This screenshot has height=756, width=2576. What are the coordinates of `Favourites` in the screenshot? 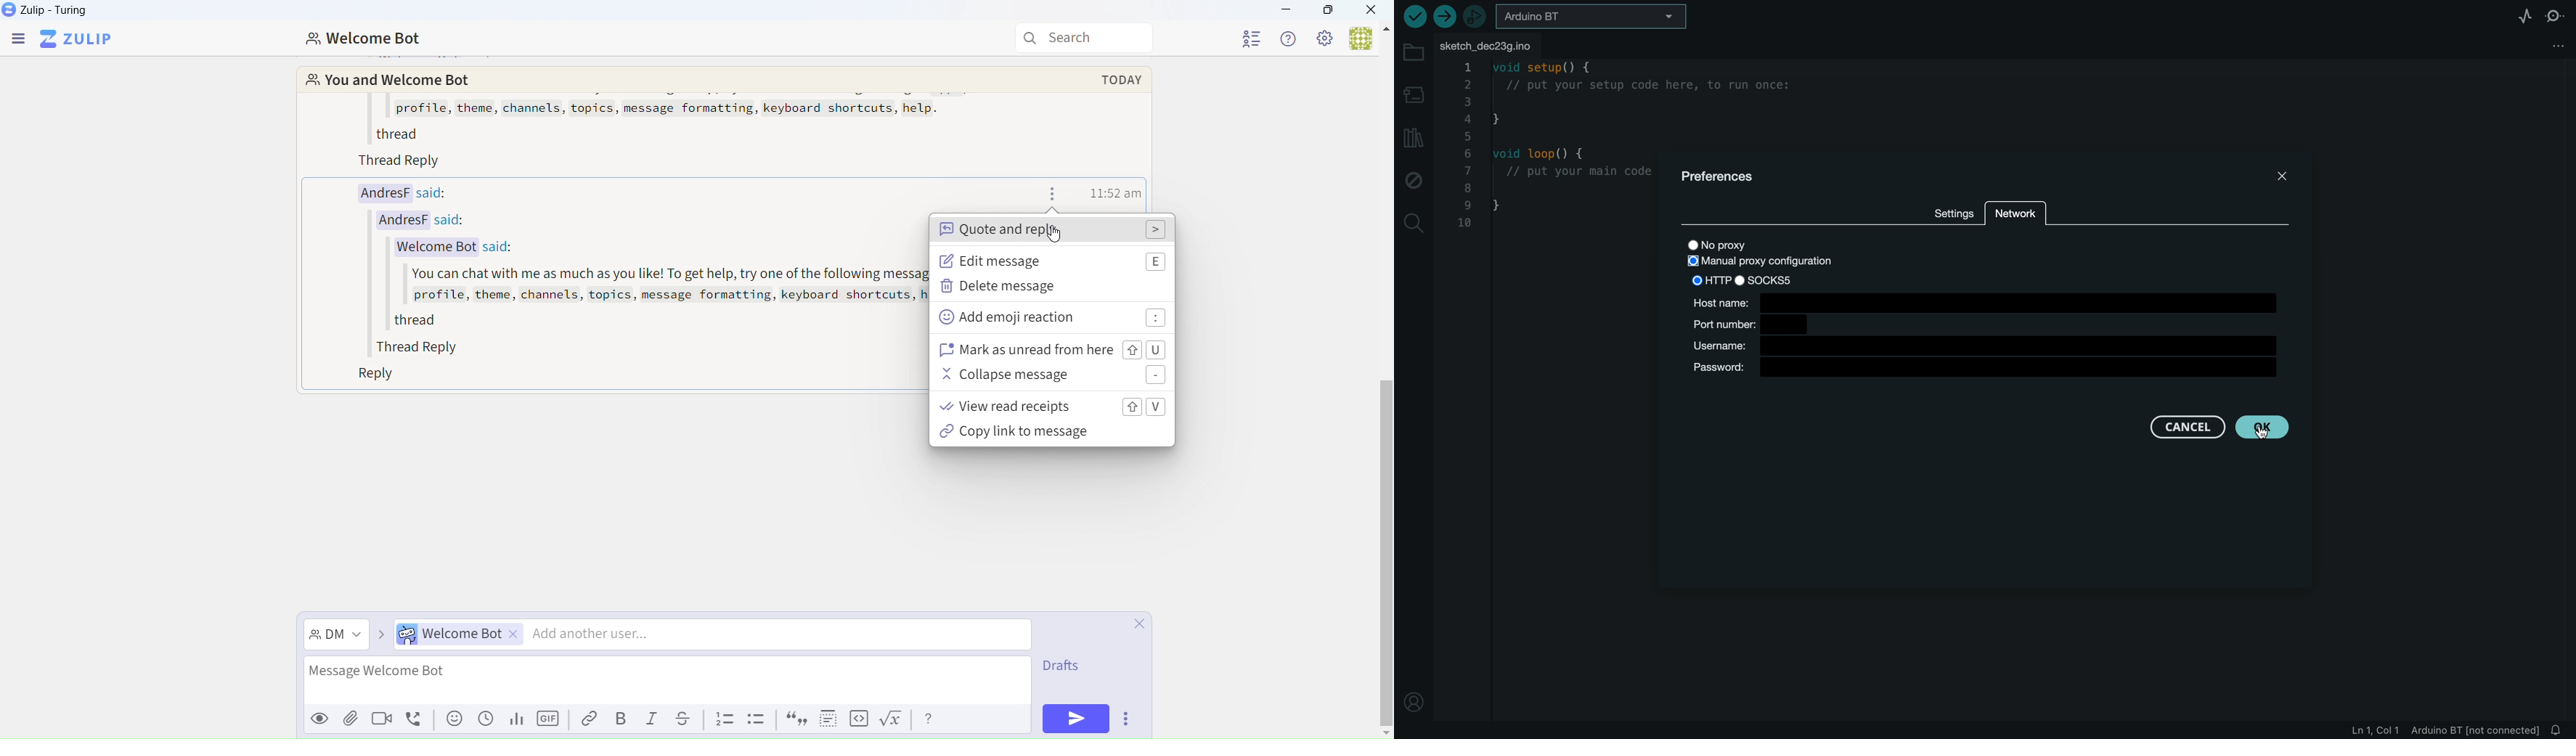 It's located at (1076, 195).